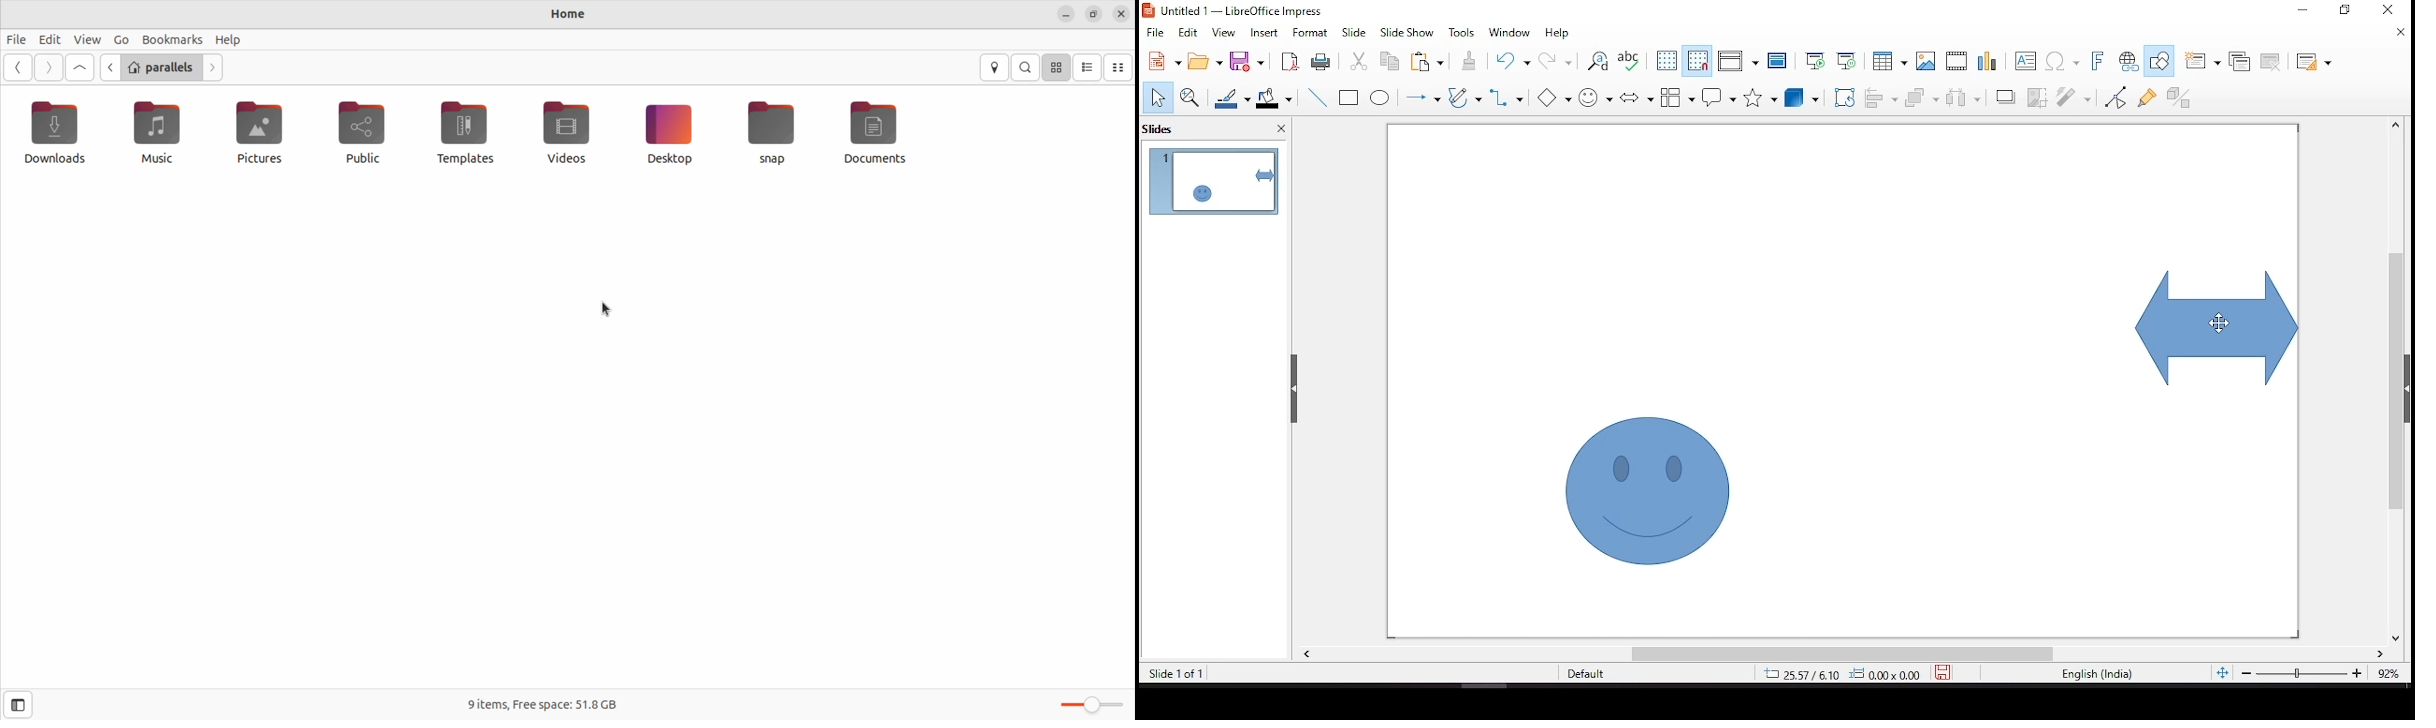 The height and width of the screenshot is (728, 2436). What do you see at coordinates (1296, 389) in the screenshot?
I see `drag handle` at bounding box center [1296, 389].